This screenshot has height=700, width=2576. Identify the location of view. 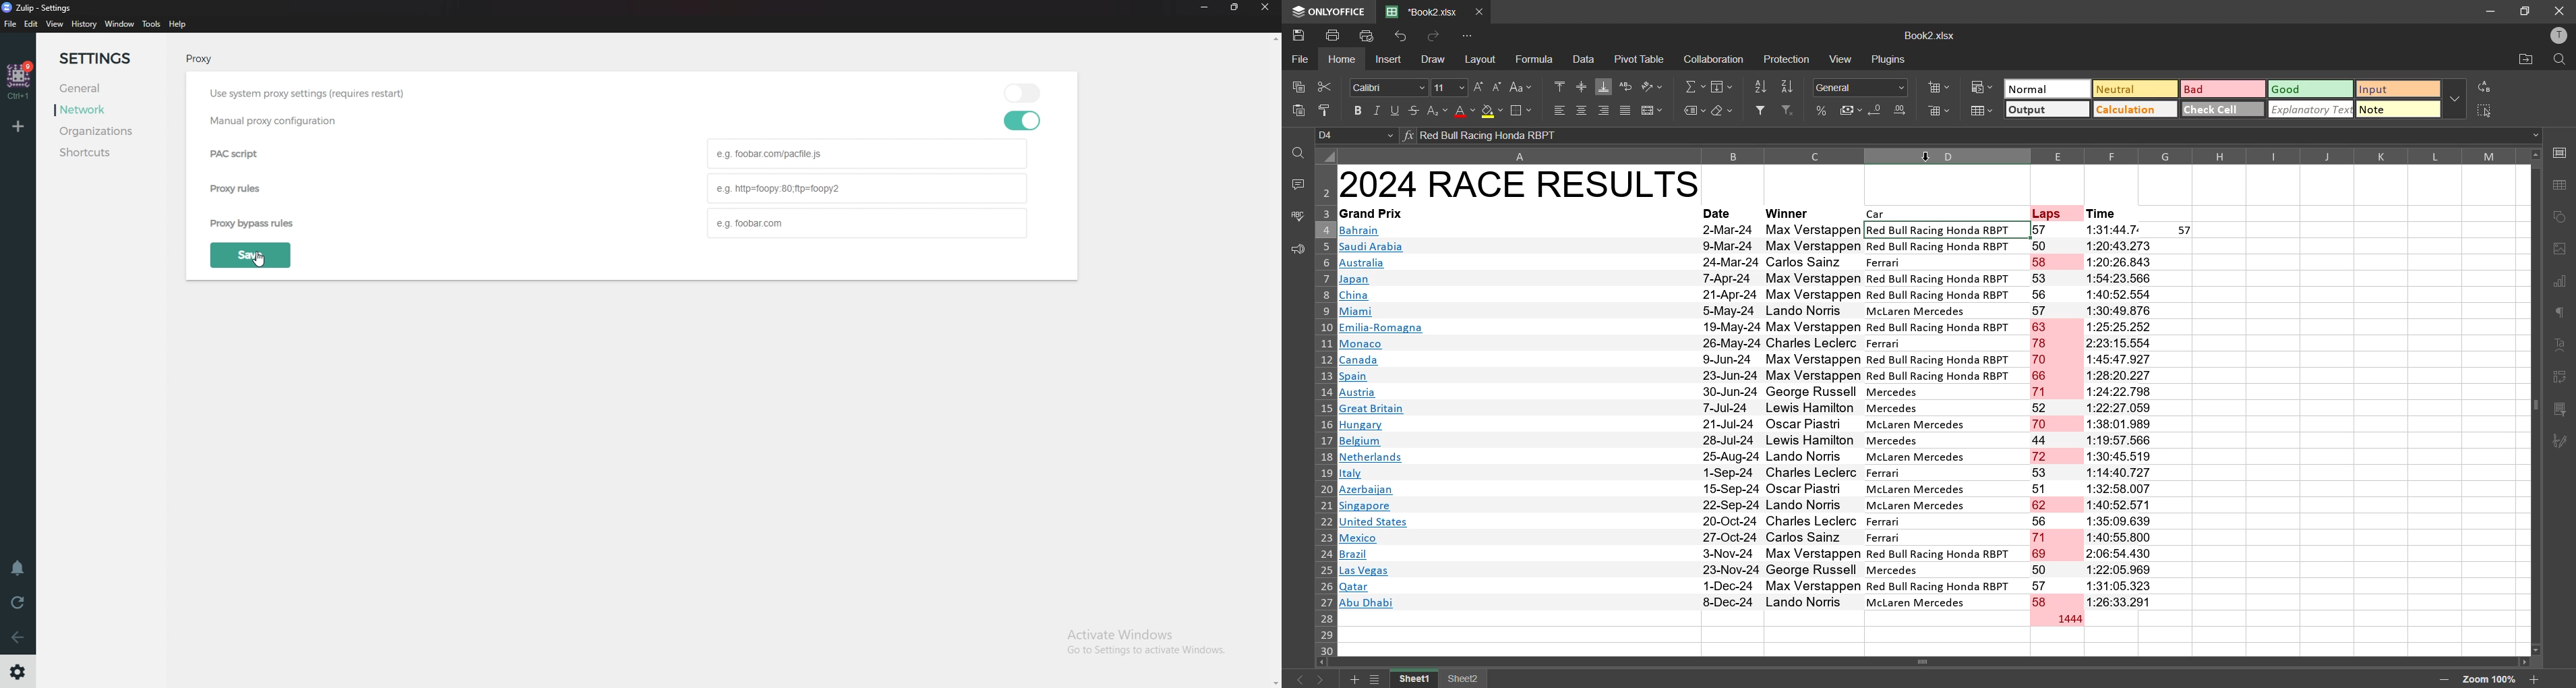
(57, 25).